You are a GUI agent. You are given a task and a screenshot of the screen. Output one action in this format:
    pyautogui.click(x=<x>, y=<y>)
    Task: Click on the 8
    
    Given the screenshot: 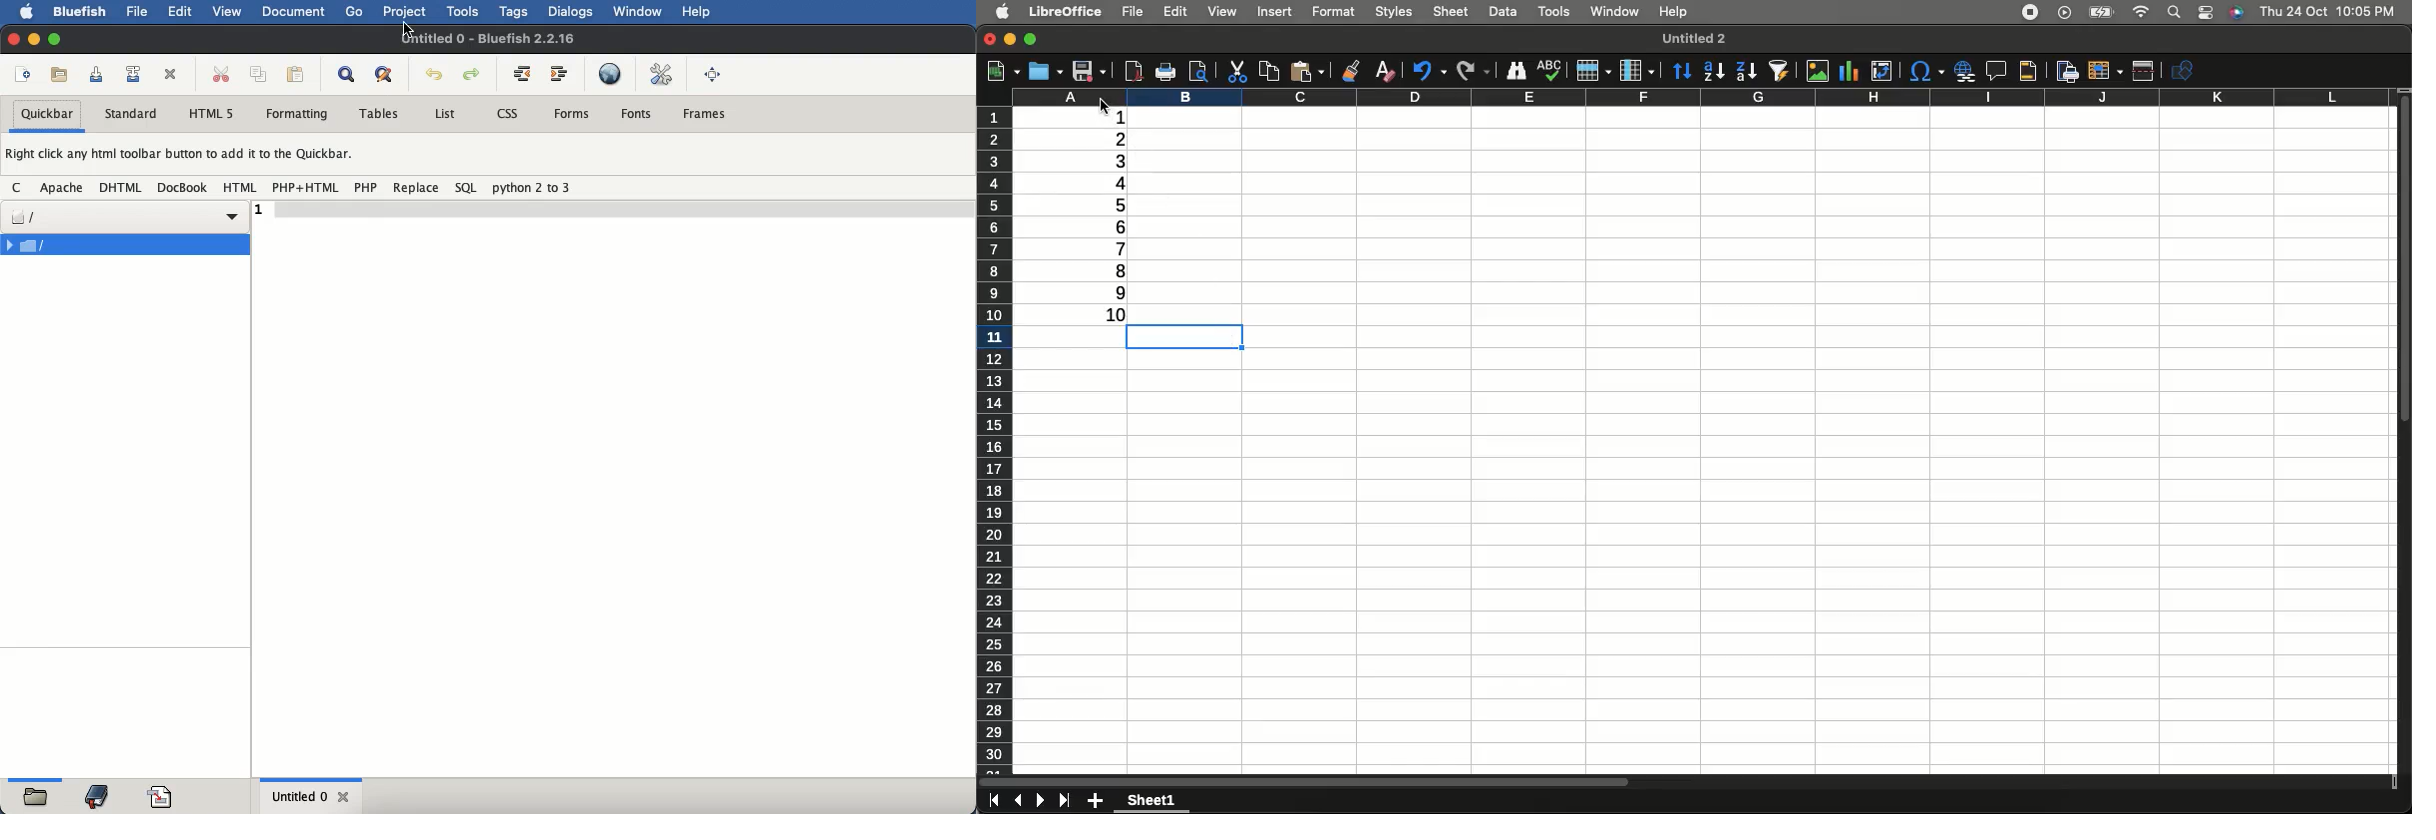 What is the action you would take?
    pyautogui.click(x=1120, y=269)
    